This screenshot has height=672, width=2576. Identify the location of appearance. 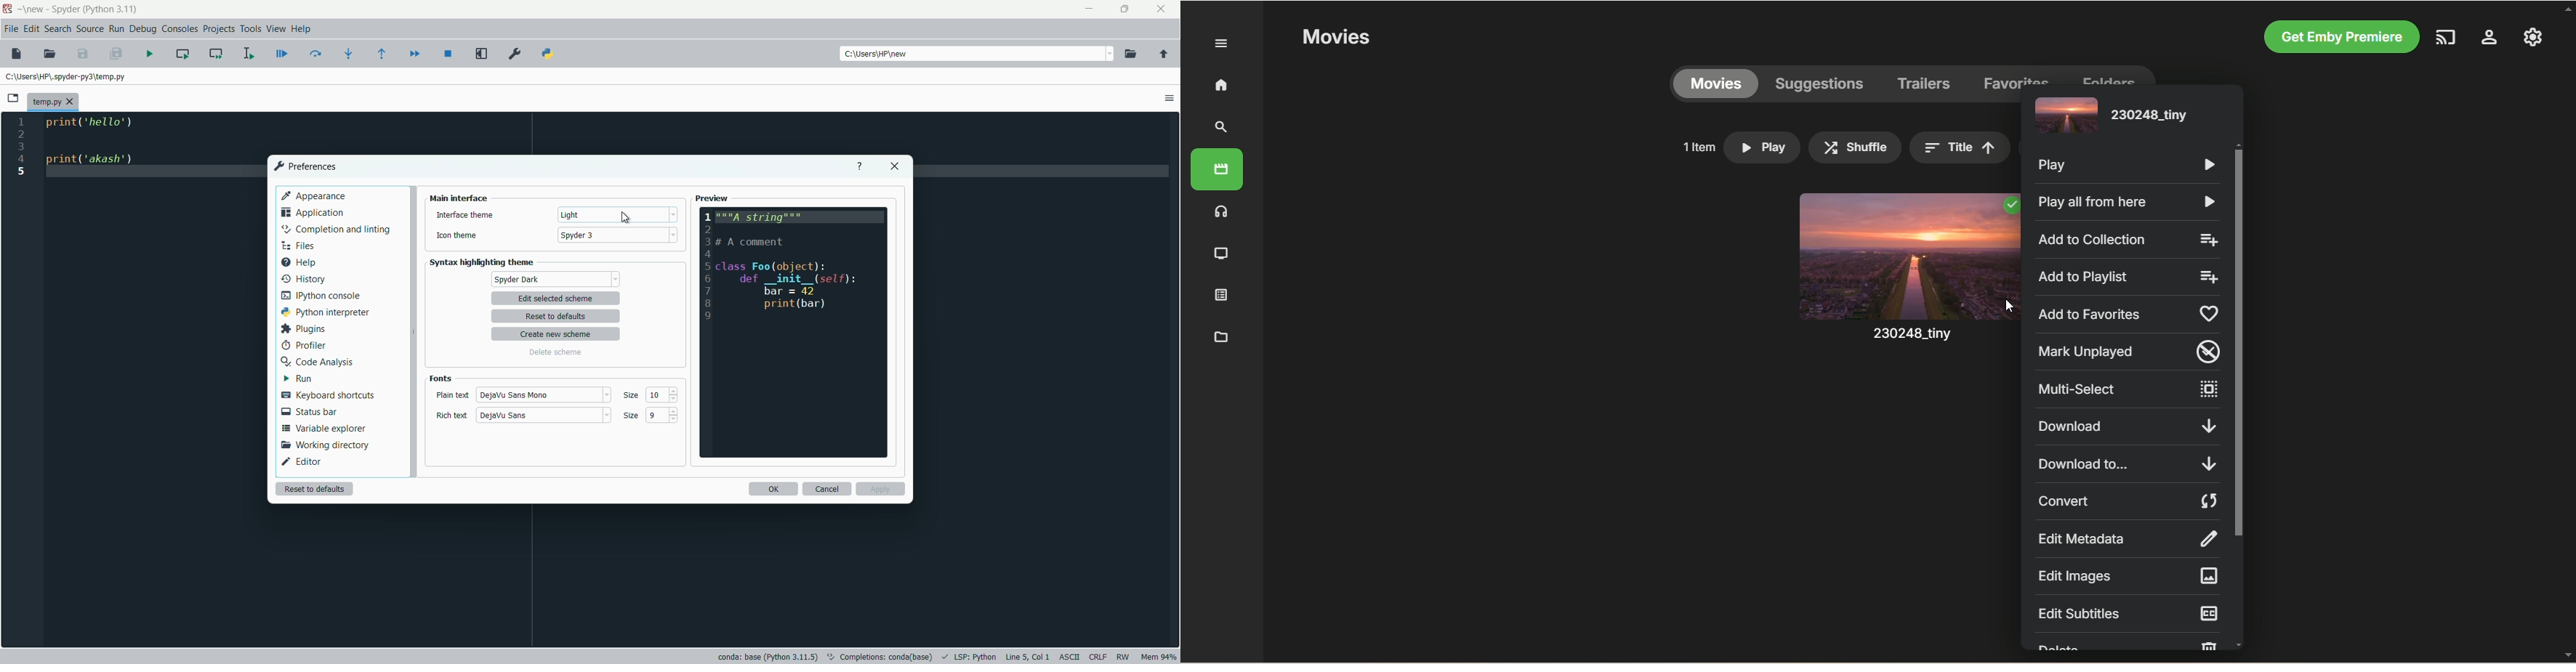
(315, 195).